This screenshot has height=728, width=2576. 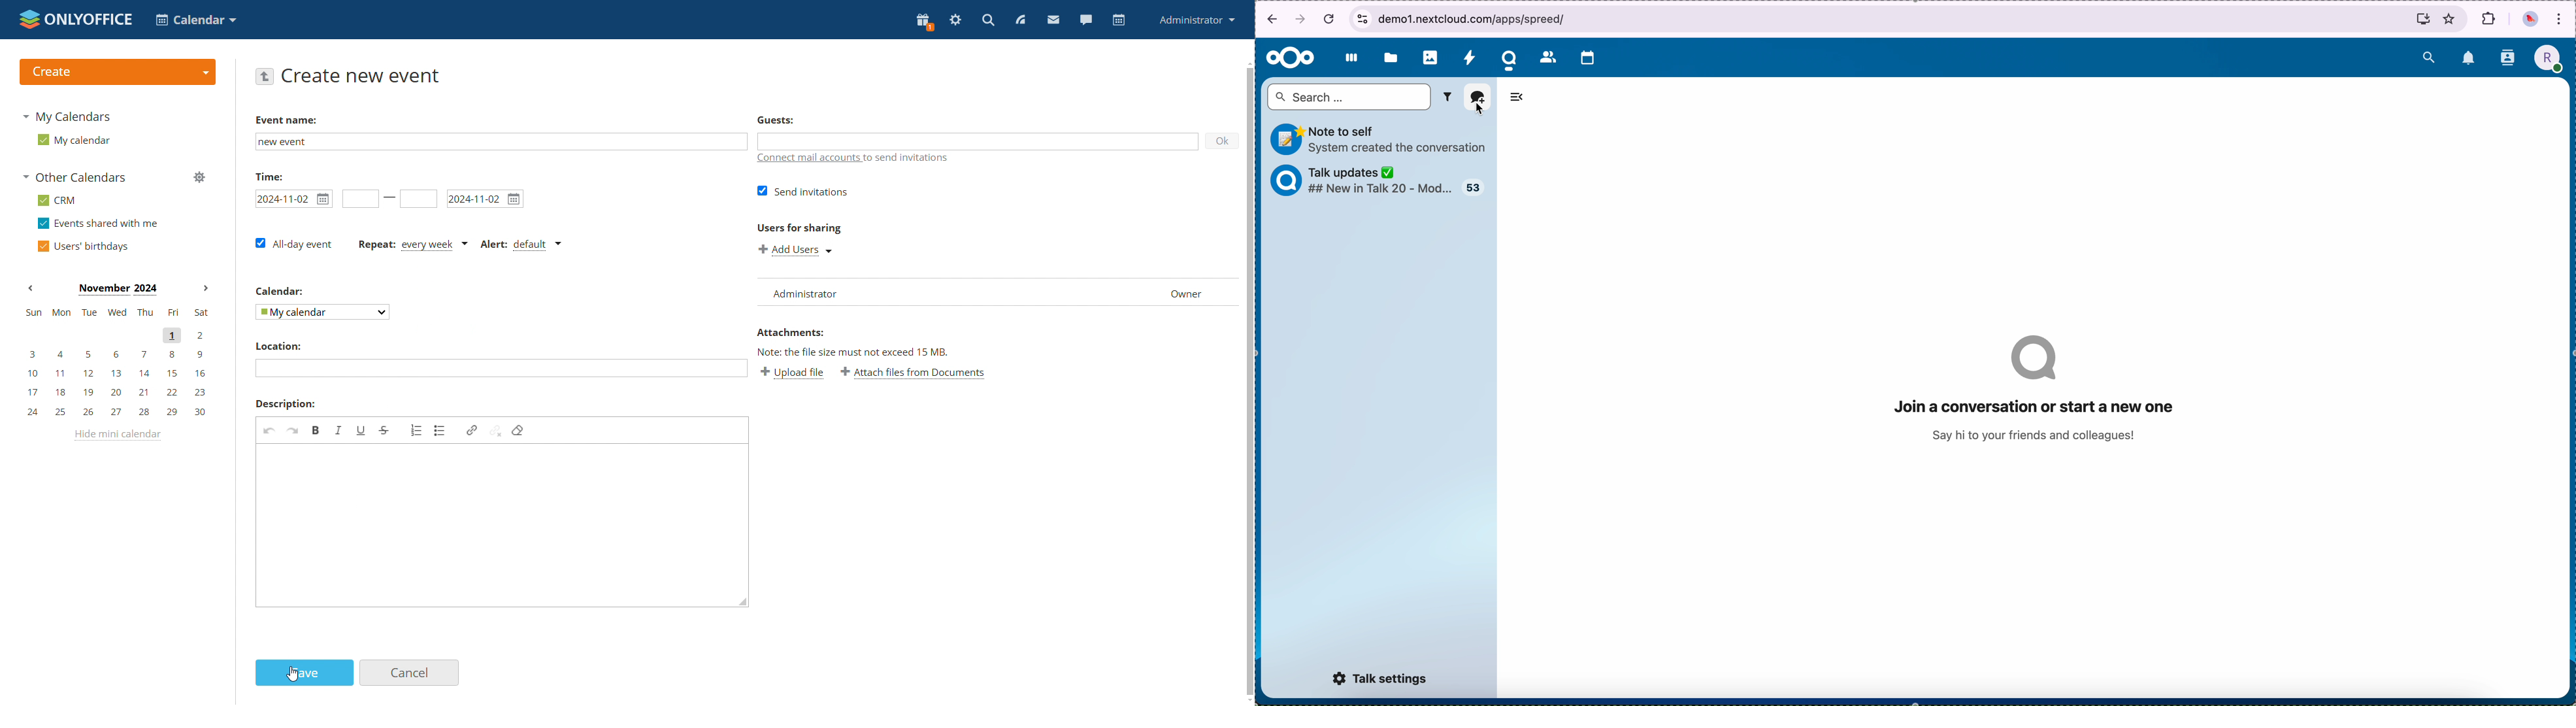 What do you see at coordinates (2551, 57) in the screenshot?
I see `profile picture` at bounding box center [2551, 57].